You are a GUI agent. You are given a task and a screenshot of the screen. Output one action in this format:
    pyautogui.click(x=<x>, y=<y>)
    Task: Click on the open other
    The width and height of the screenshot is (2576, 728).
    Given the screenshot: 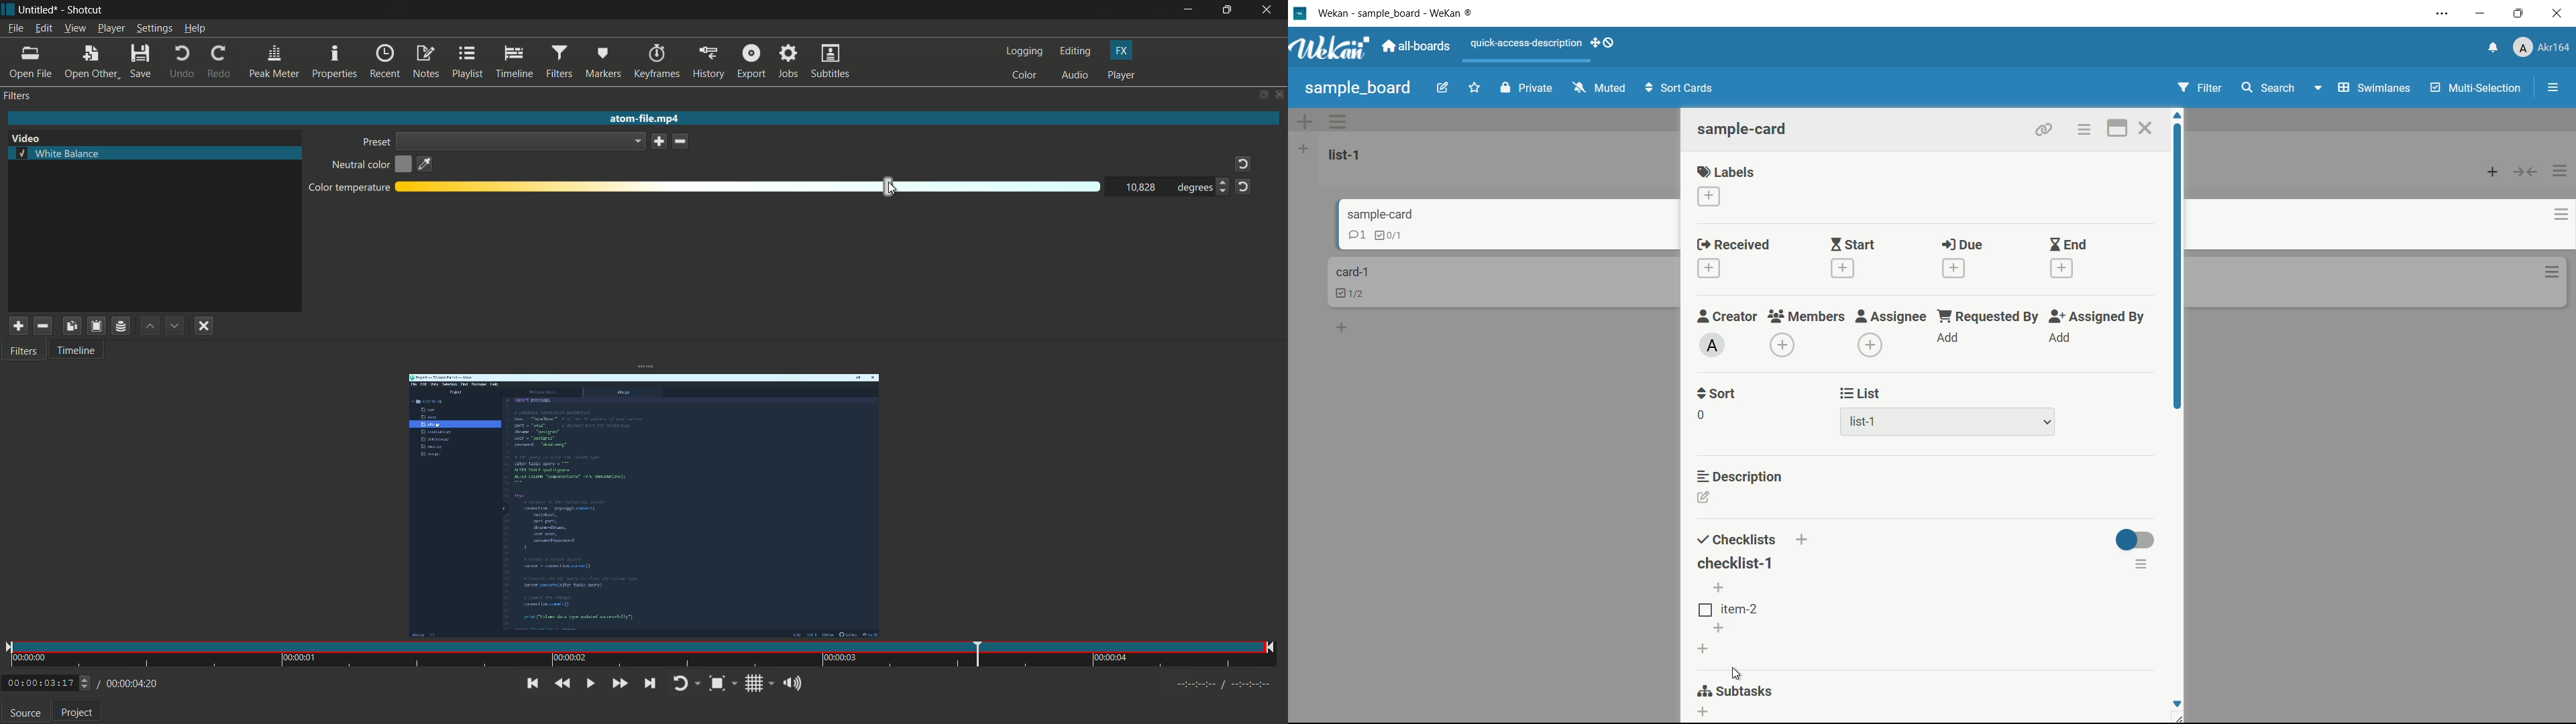 What is the action you would take?
    pyautogui.click(x=92, y=60)
    